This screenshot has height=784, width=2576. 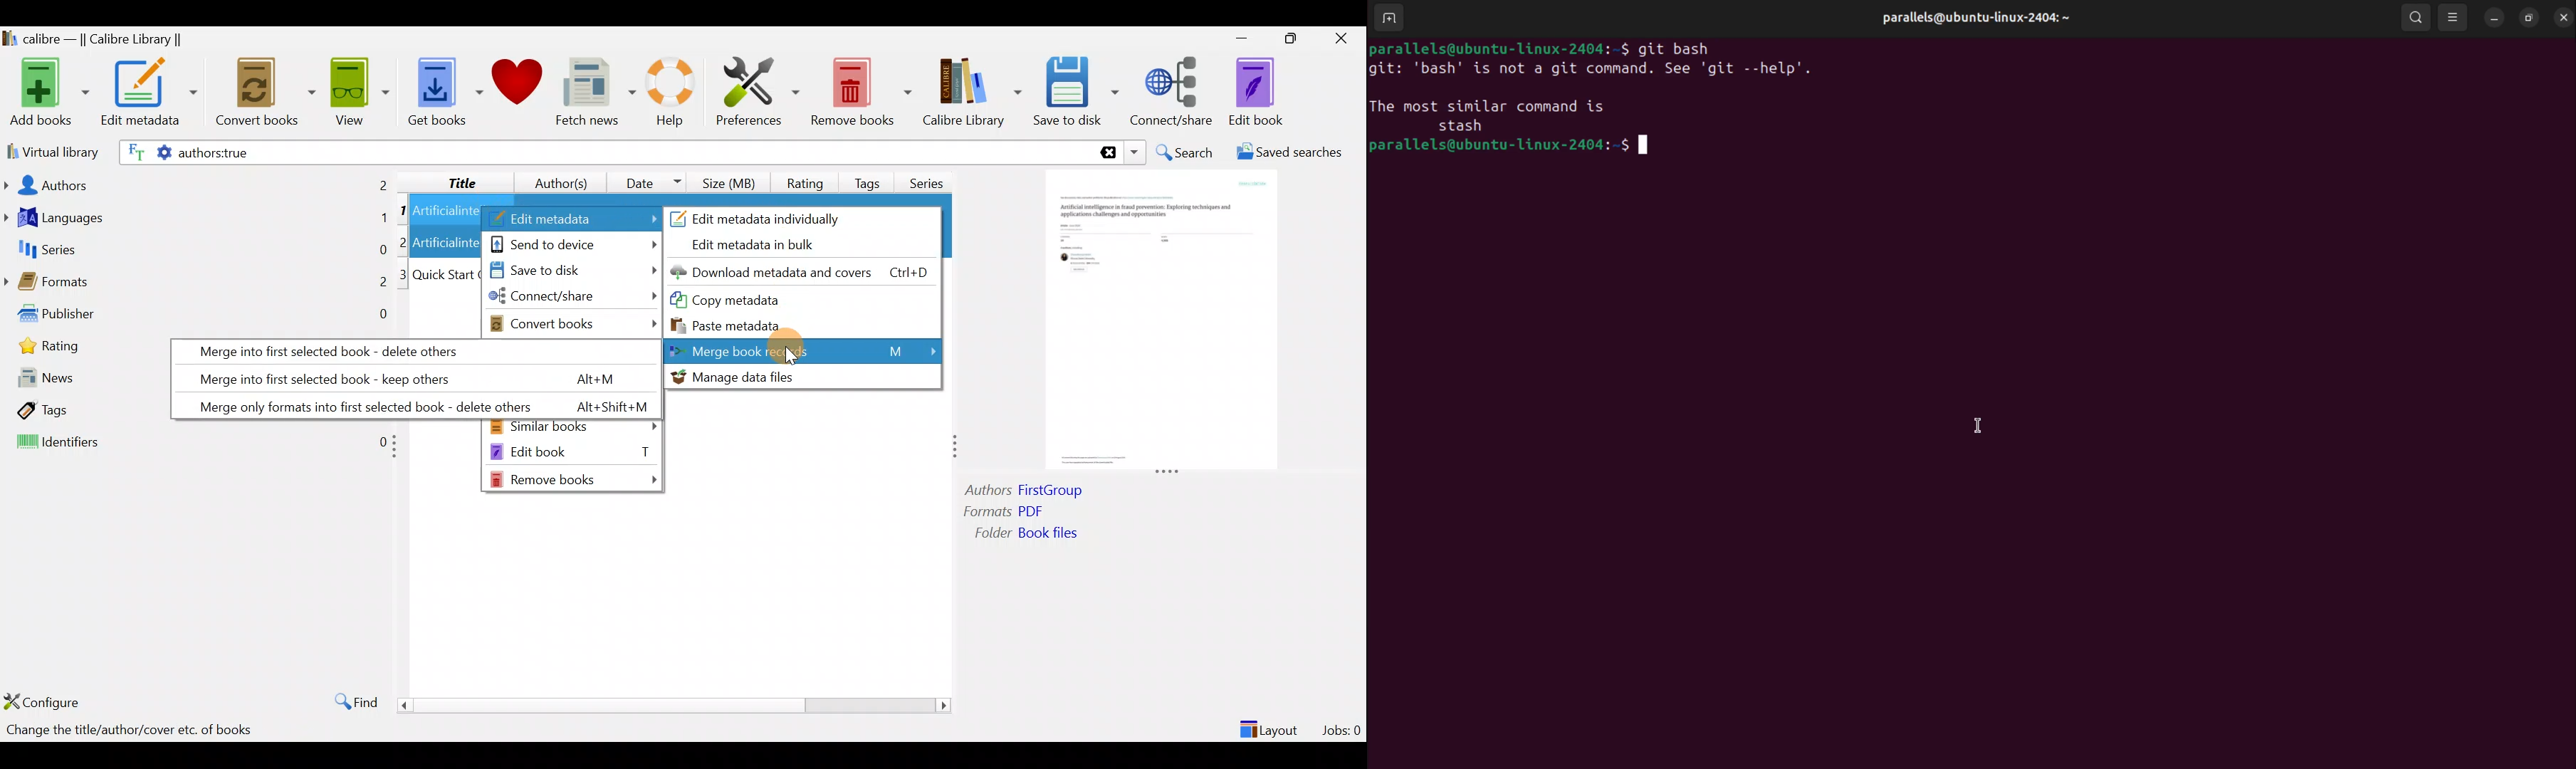 What do you see at coordinates (198, 317) in the screenshot?
I see `Publisher` at bounding box center [198, 317].